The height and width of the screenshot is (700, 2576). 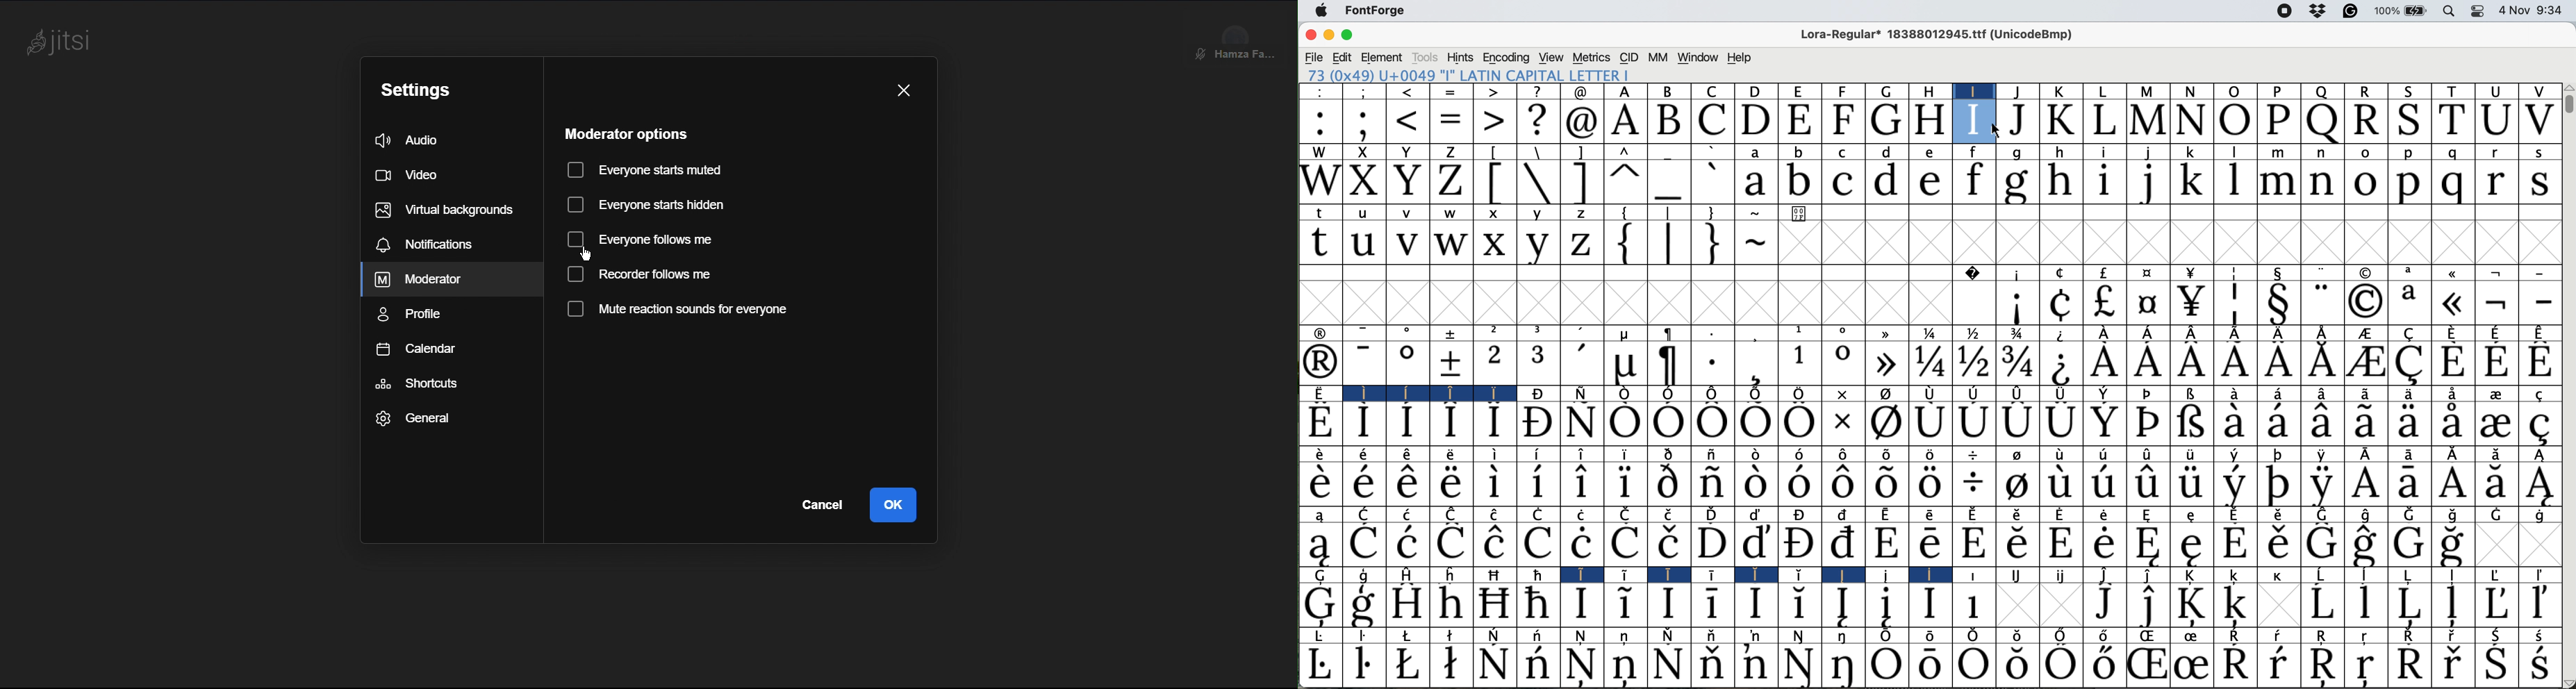 I want to click on Symbol, so click(x=1668, y=635).